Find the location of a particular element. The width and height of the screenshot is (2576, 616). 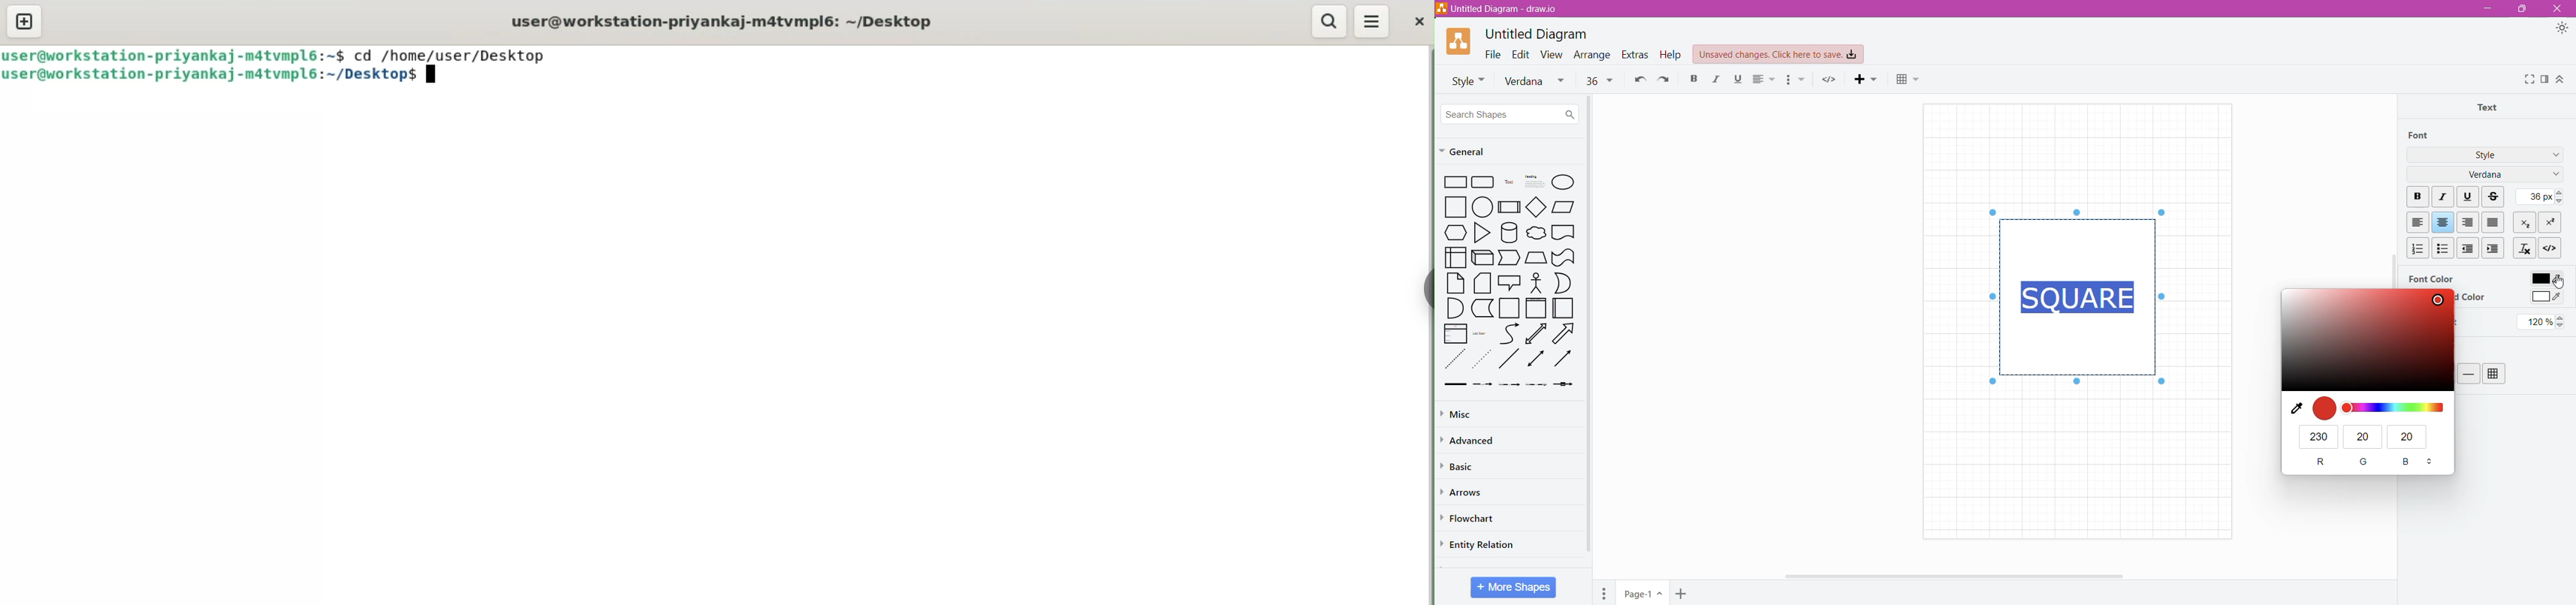

Double Arrow  is located at coordinates (1536, 360).